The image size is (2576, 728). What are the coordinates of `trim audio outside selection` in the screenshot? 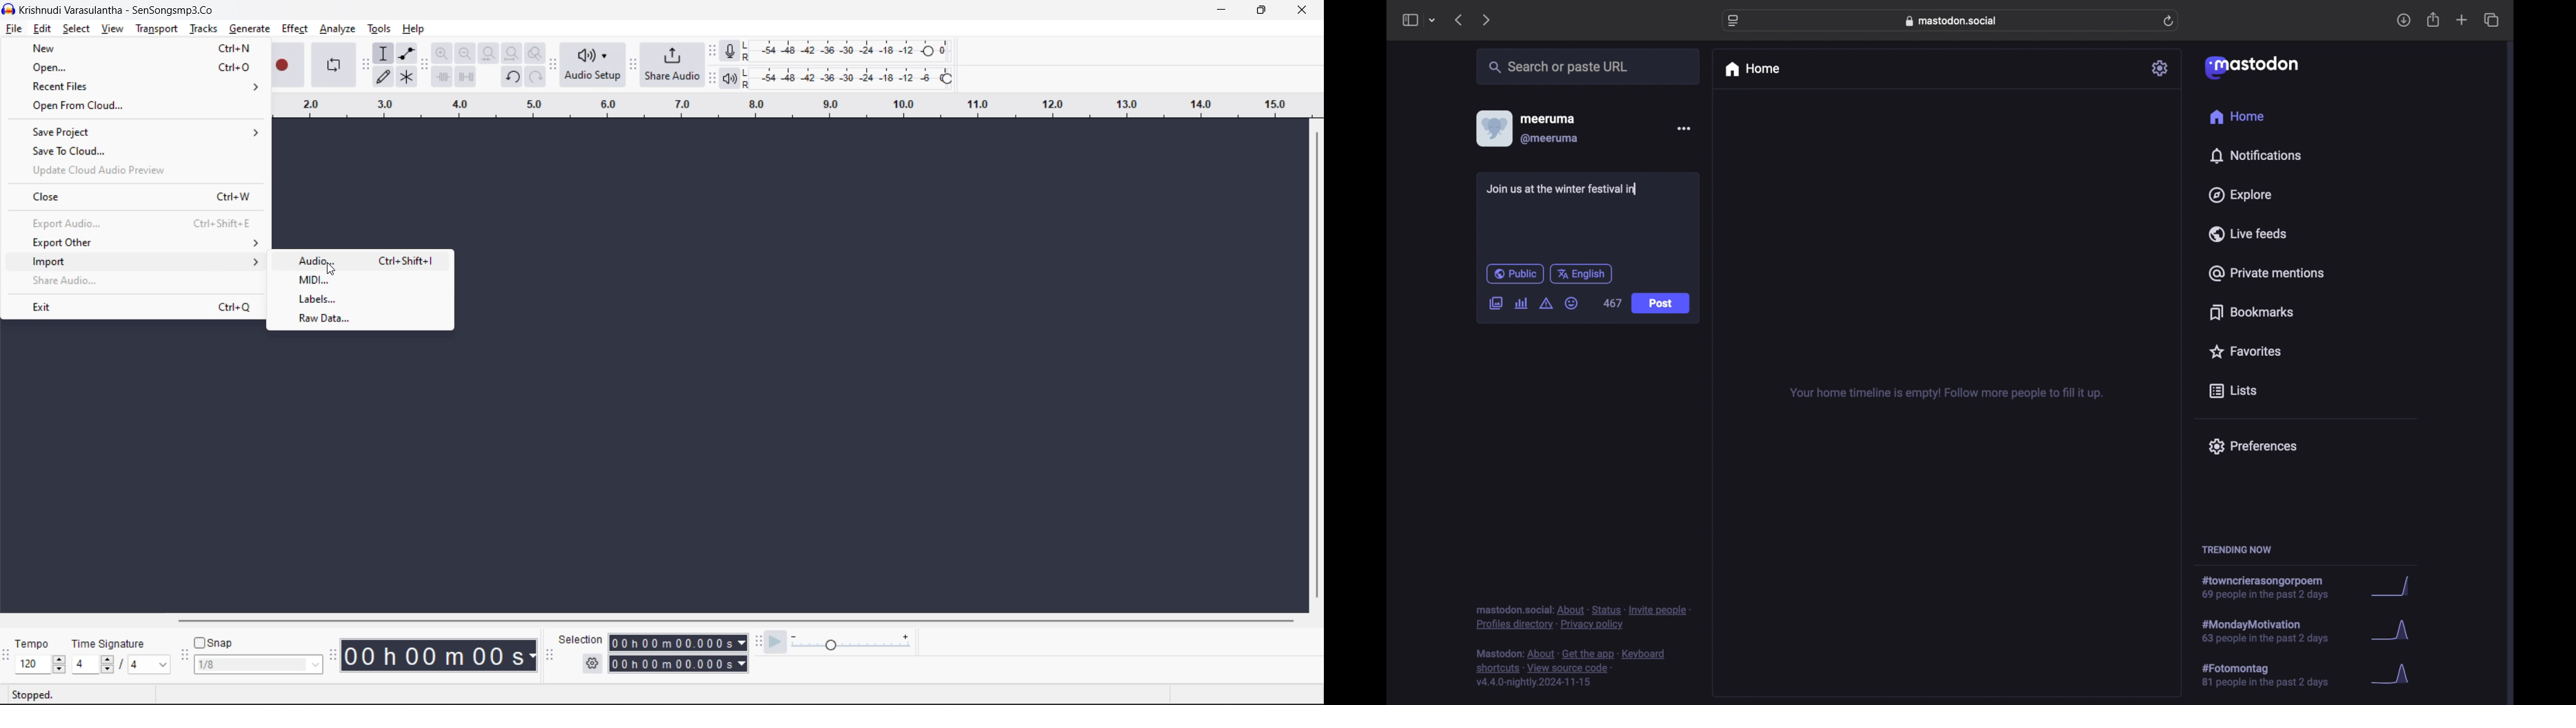 It's located at (443, 77).